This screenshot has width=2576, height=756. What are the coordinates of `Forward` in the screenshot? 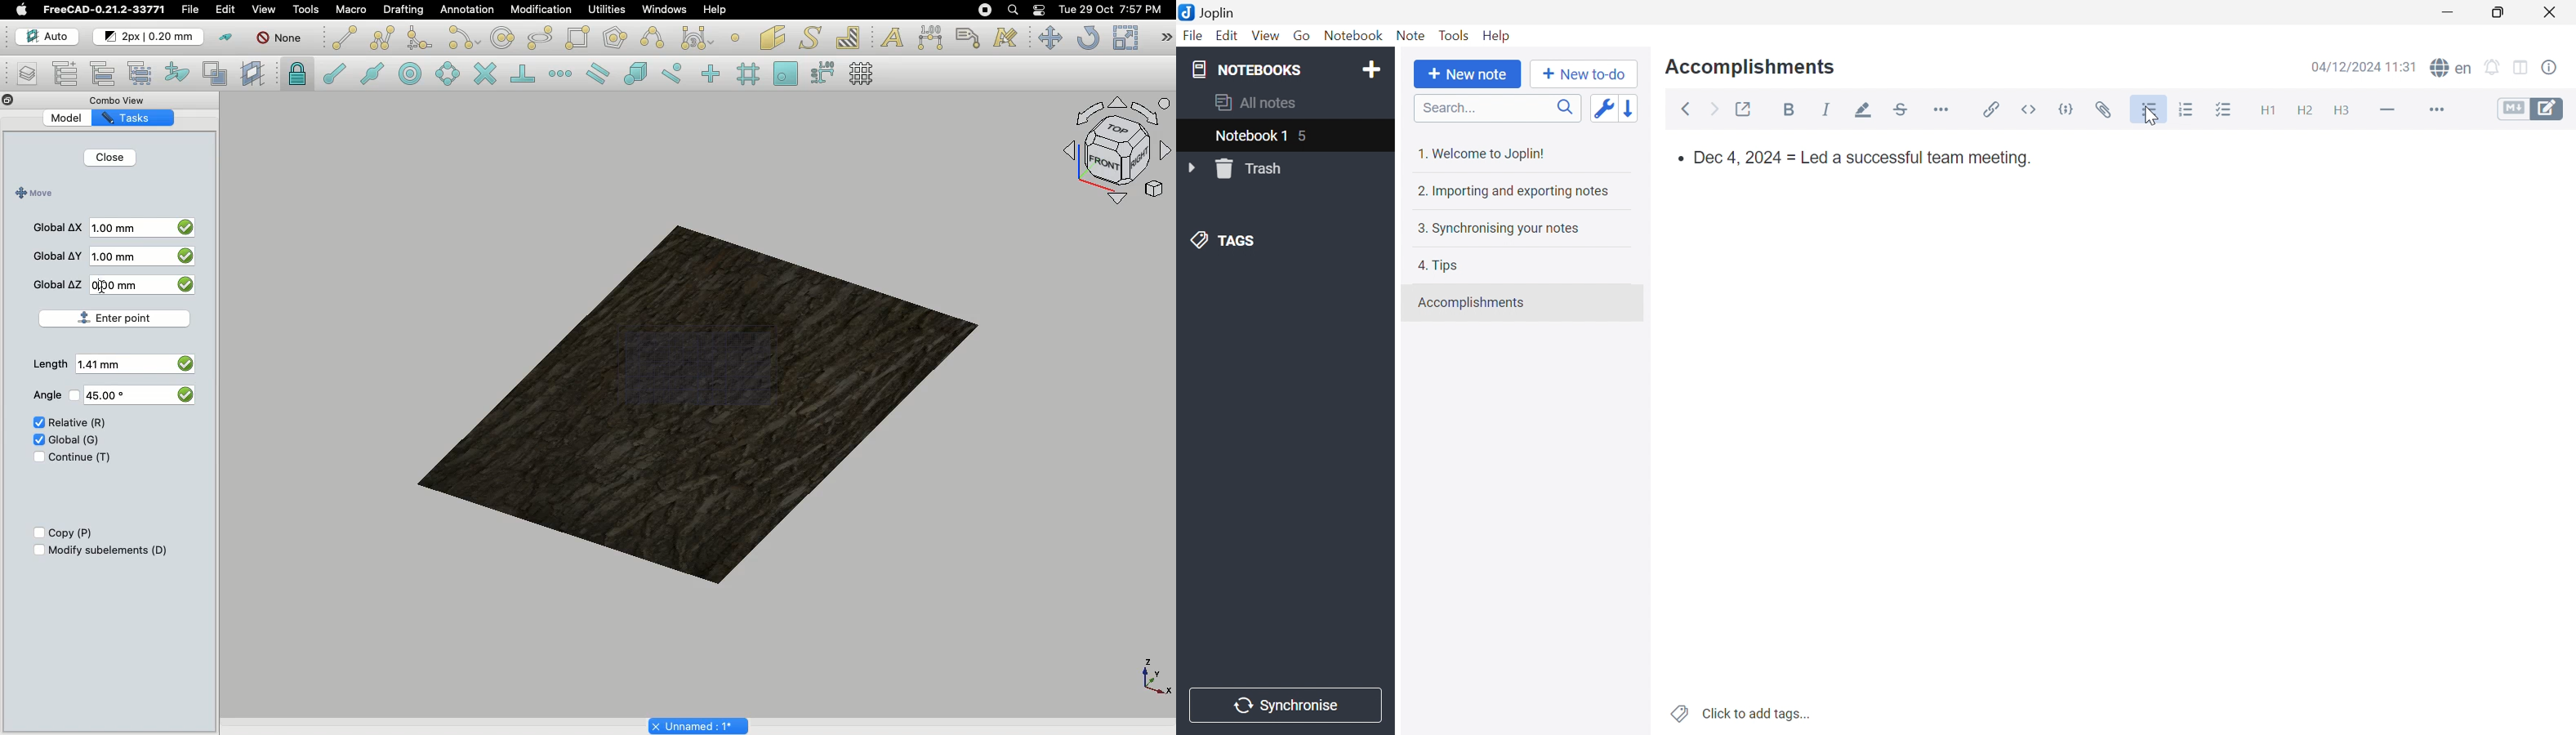 It's located at (1714, 108).